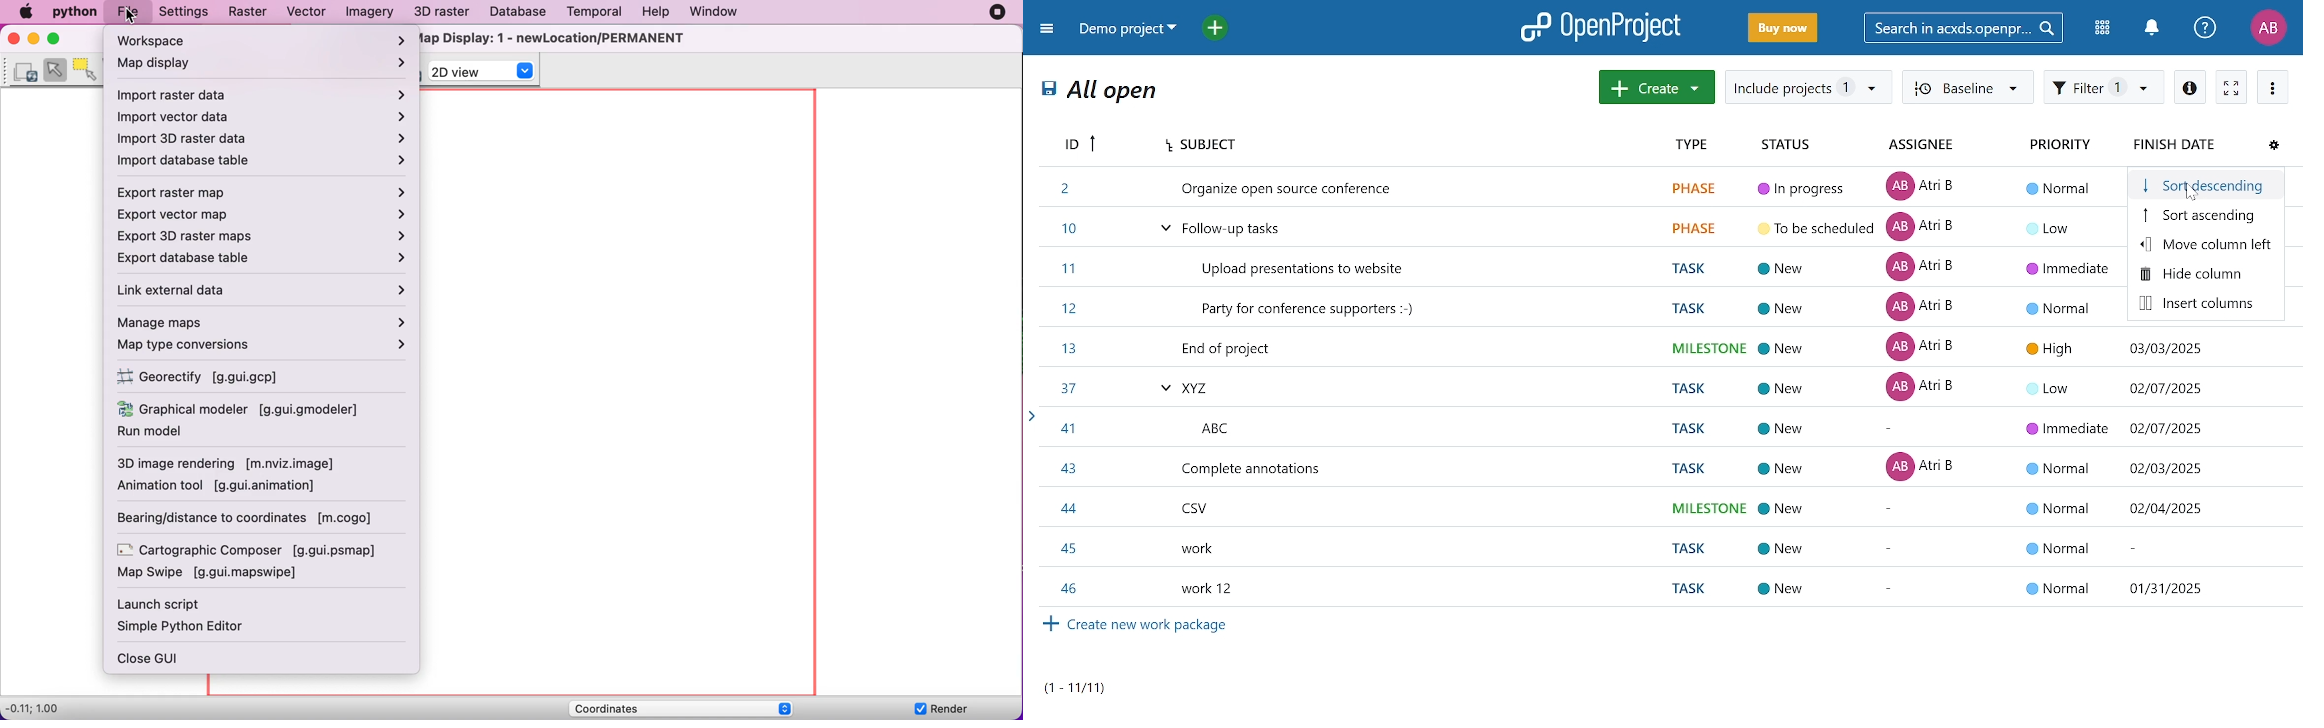  Describe the element at coordinates (1132, 628) in the screenshot. I see `Create new work packages` at that location.